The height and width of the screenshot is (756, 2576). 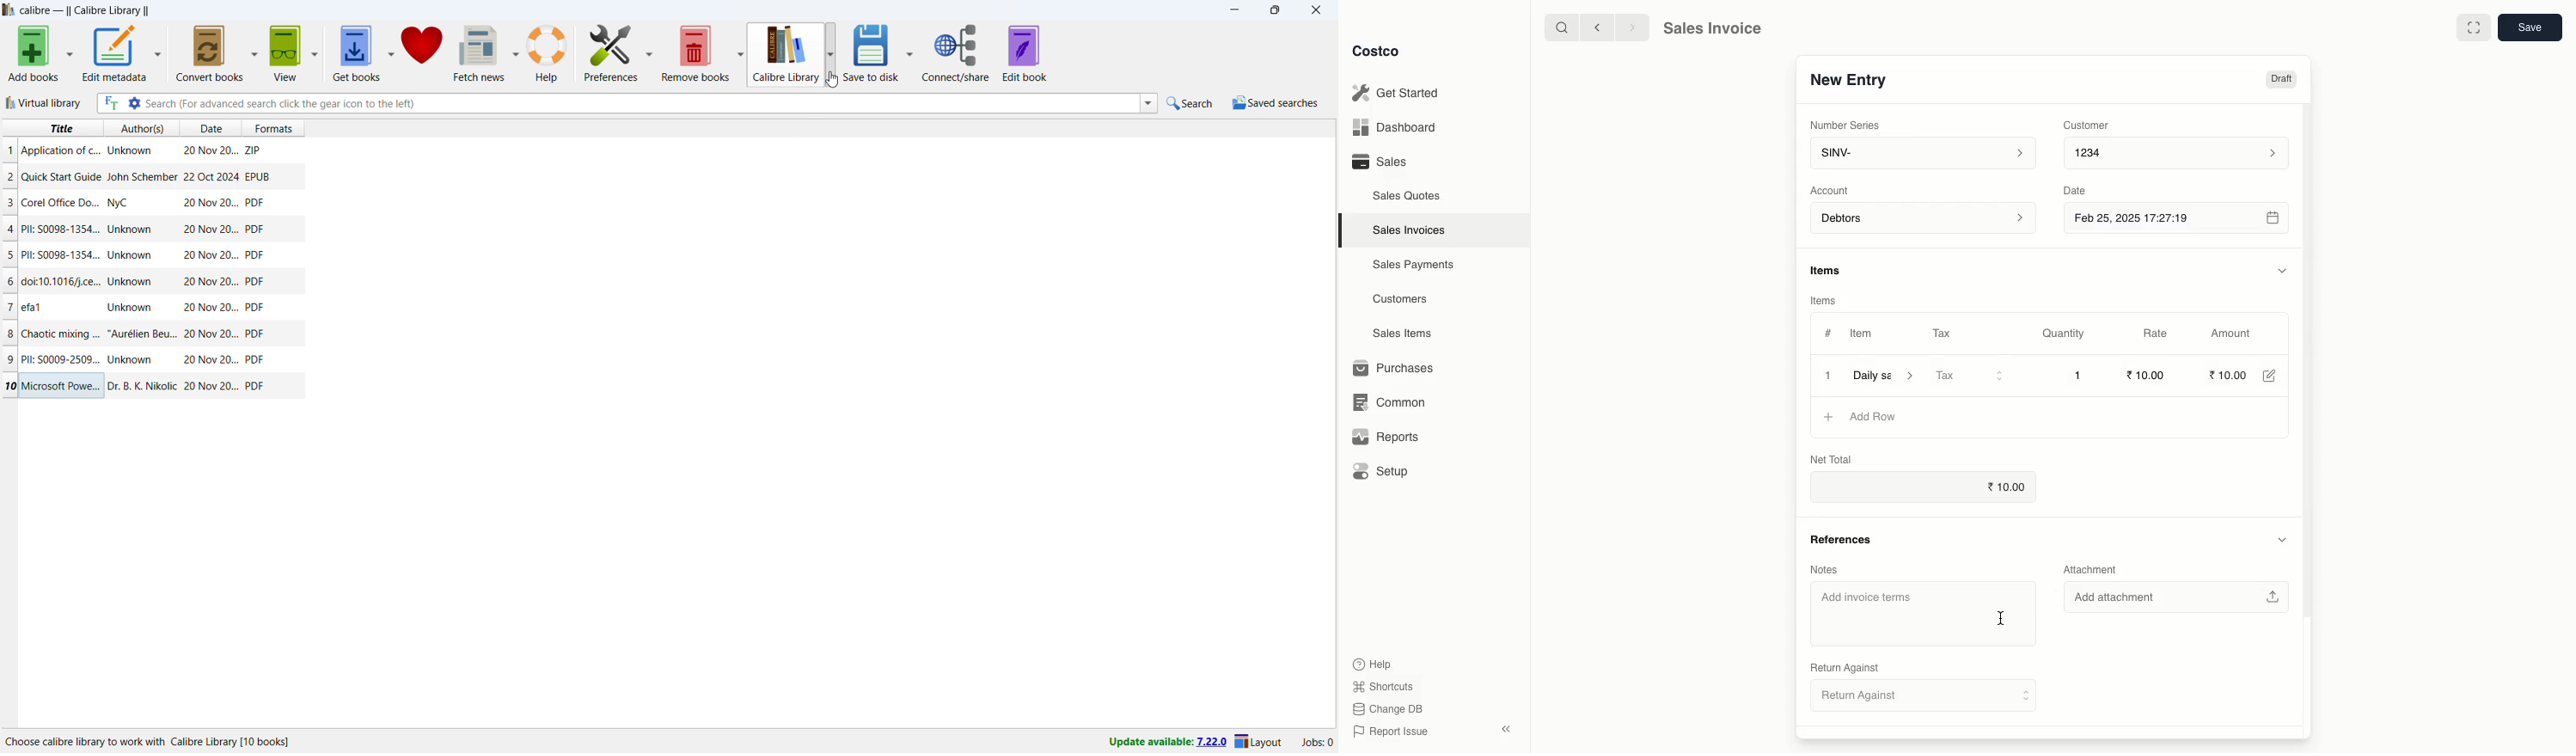 What do you see at coordinates (1924, 154) in the screenshot?
I see `SINV-` at bounding box center [1924, 154].